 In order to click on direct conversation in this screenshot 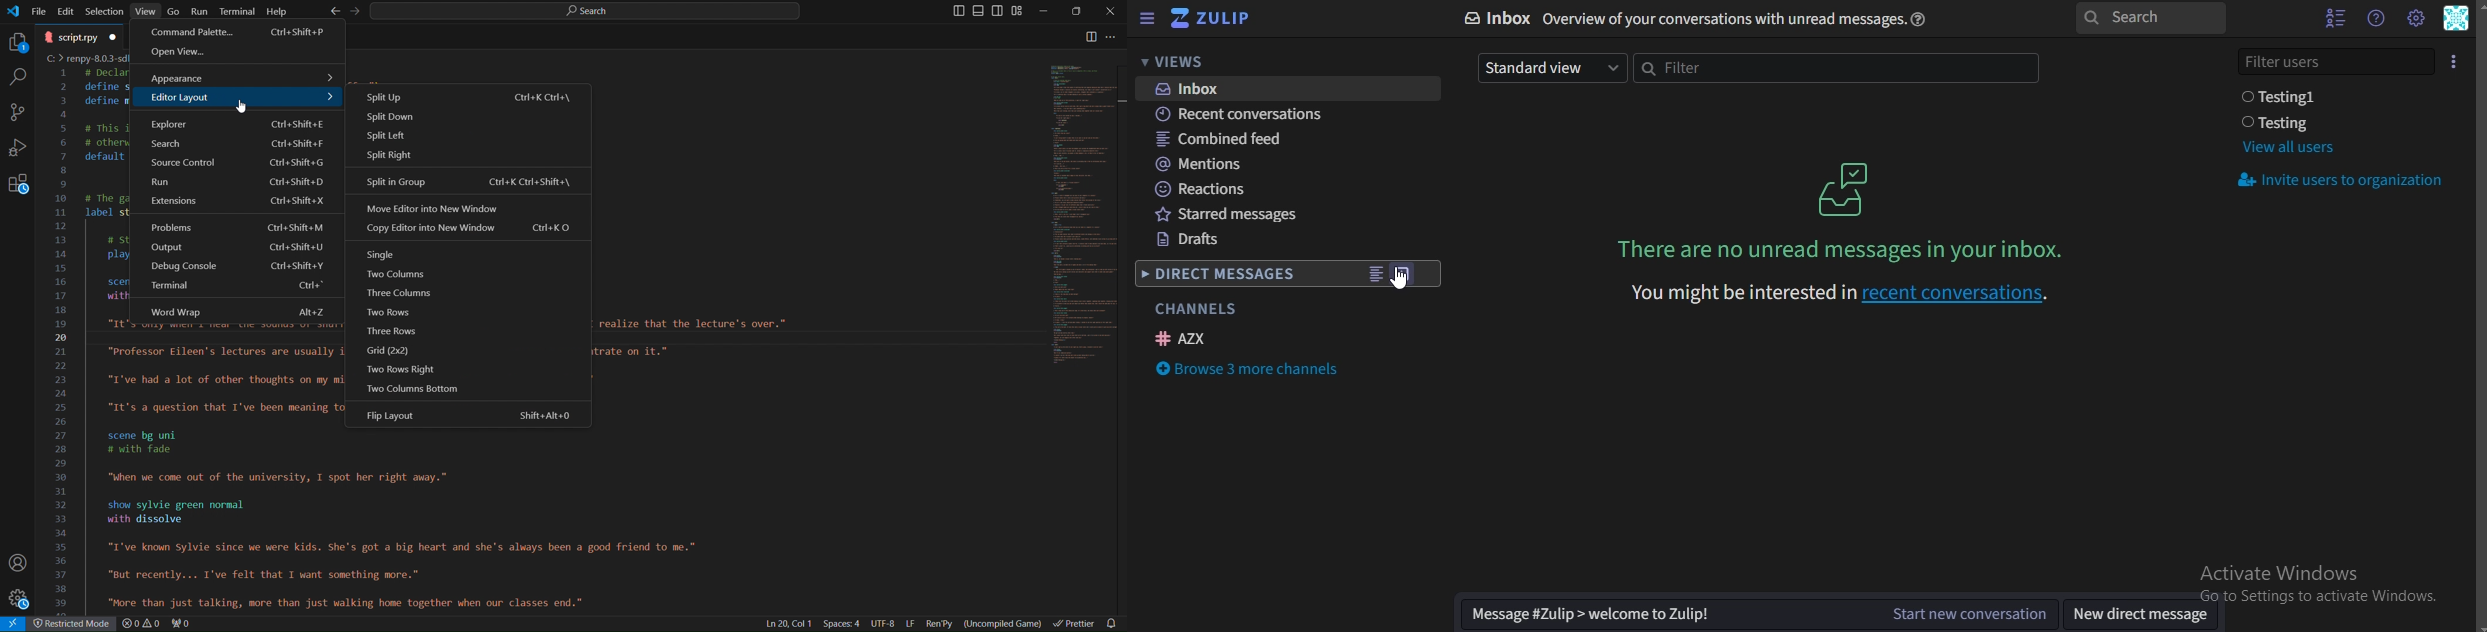, I will do `click(1405, 274)`.